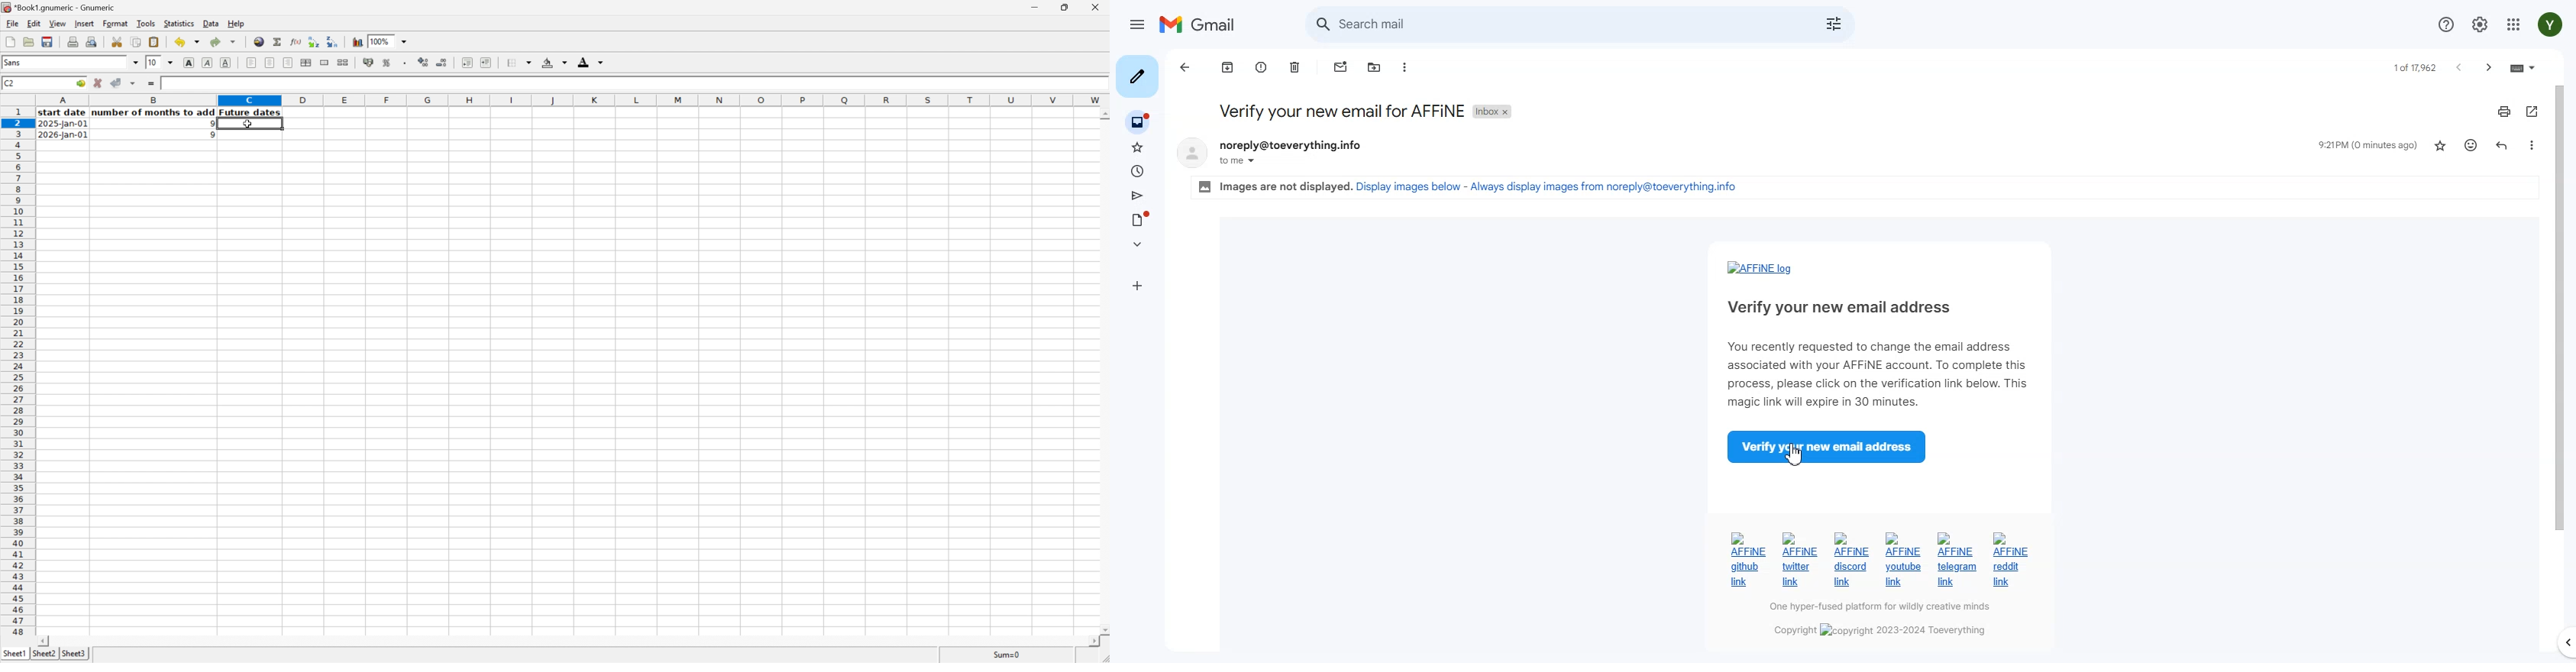 This screenshot has height=672, width=2576. Describe the element at coordinates (222, 41) in the screenshot. I see `Redo` at that location.